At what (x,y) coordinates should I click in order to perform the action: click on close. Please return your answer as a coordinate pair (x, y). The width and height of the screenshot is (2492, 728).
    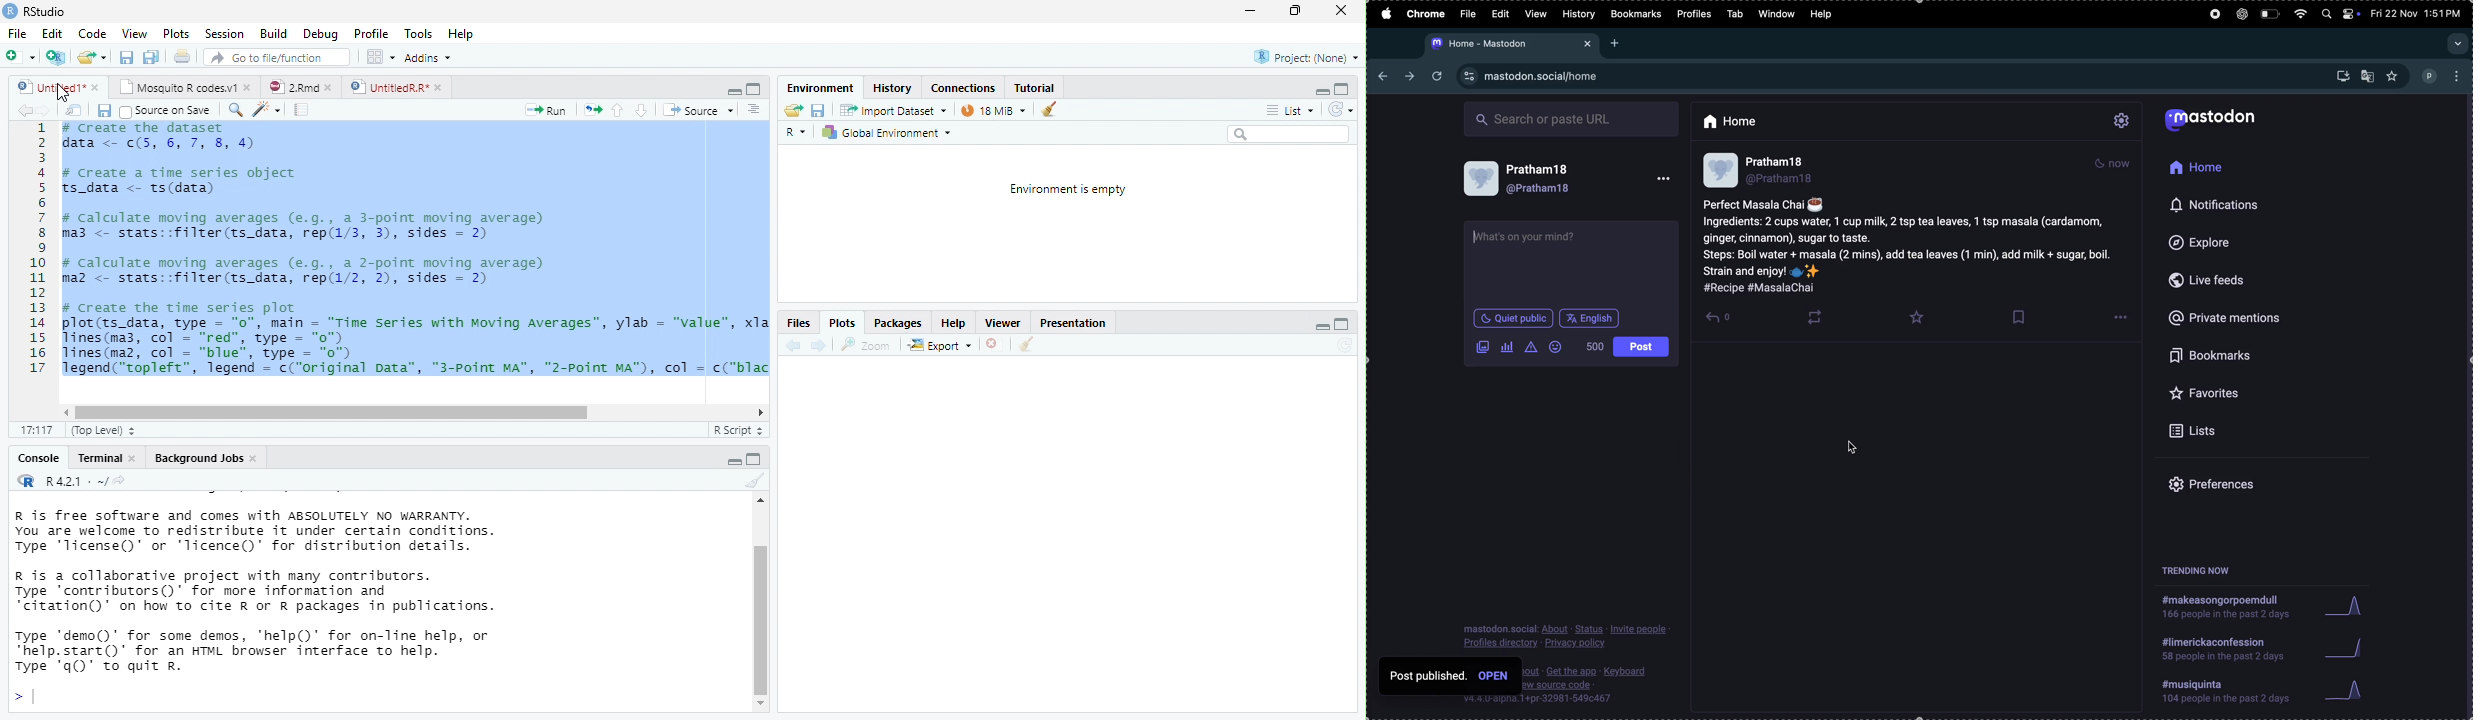
    Looking at the image, I should click on (136, 459).